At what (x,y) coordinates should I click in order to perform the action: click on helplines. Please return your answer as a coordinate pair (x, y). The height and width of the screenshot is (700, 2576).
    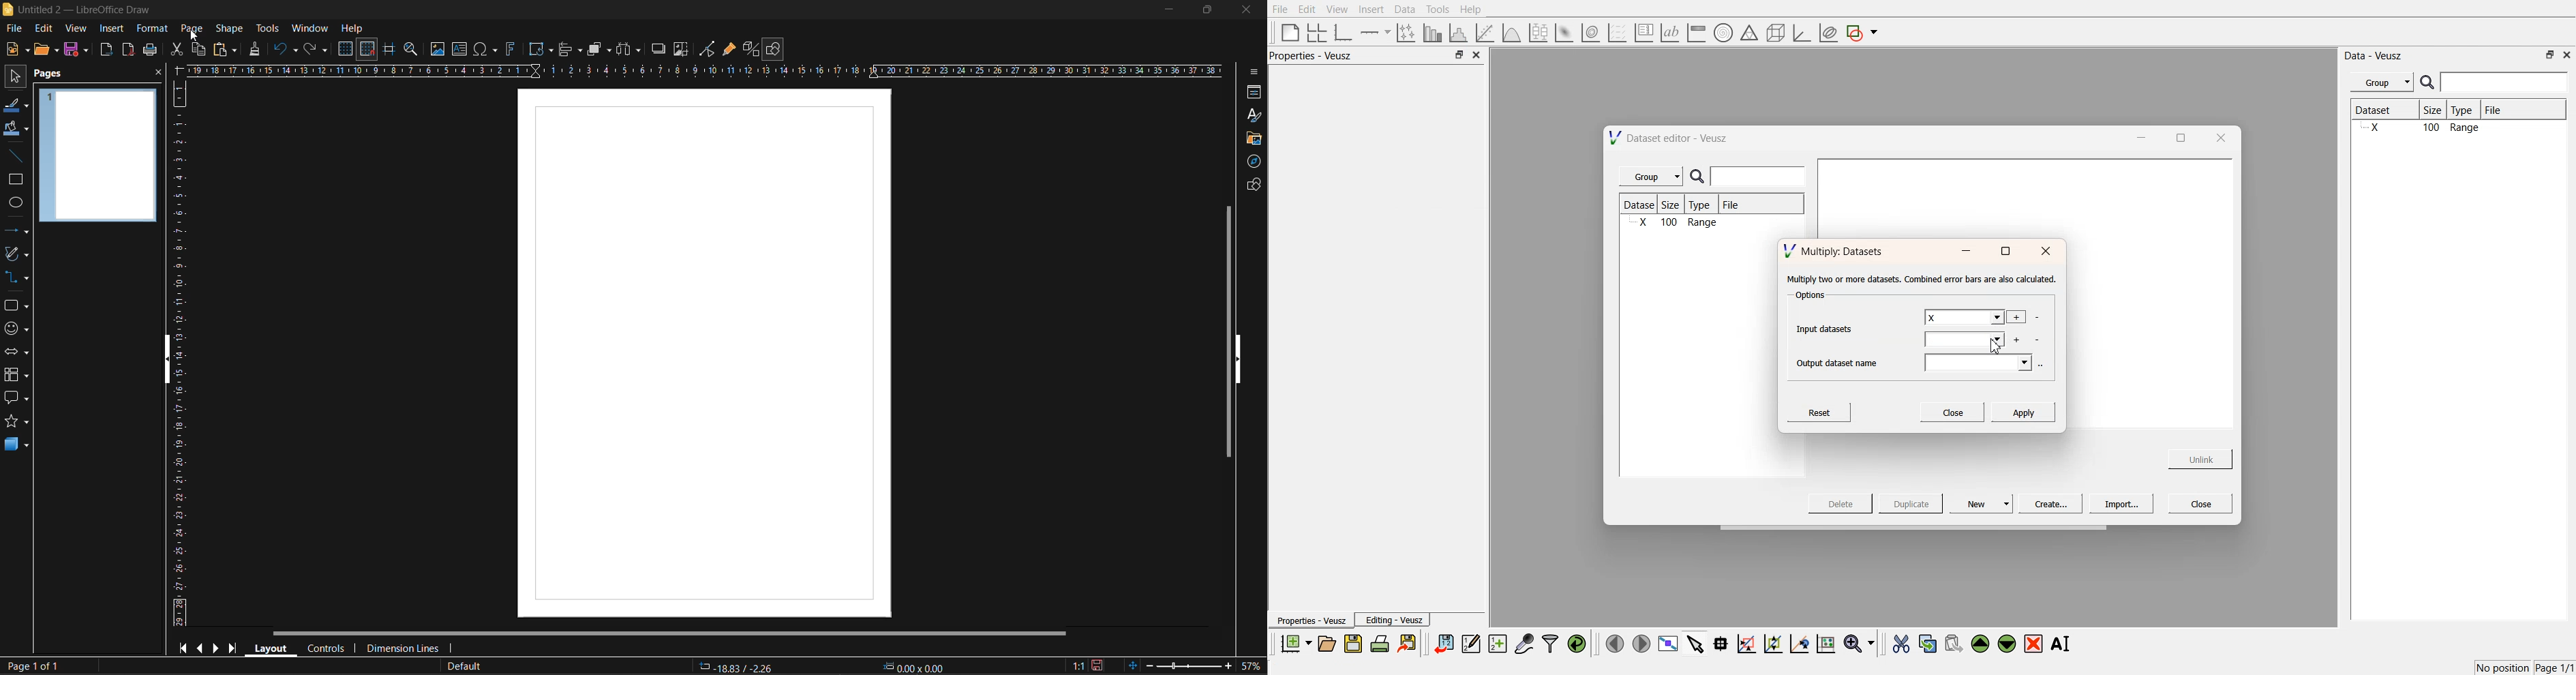
    Looking at the image, I should click on (388, 49).